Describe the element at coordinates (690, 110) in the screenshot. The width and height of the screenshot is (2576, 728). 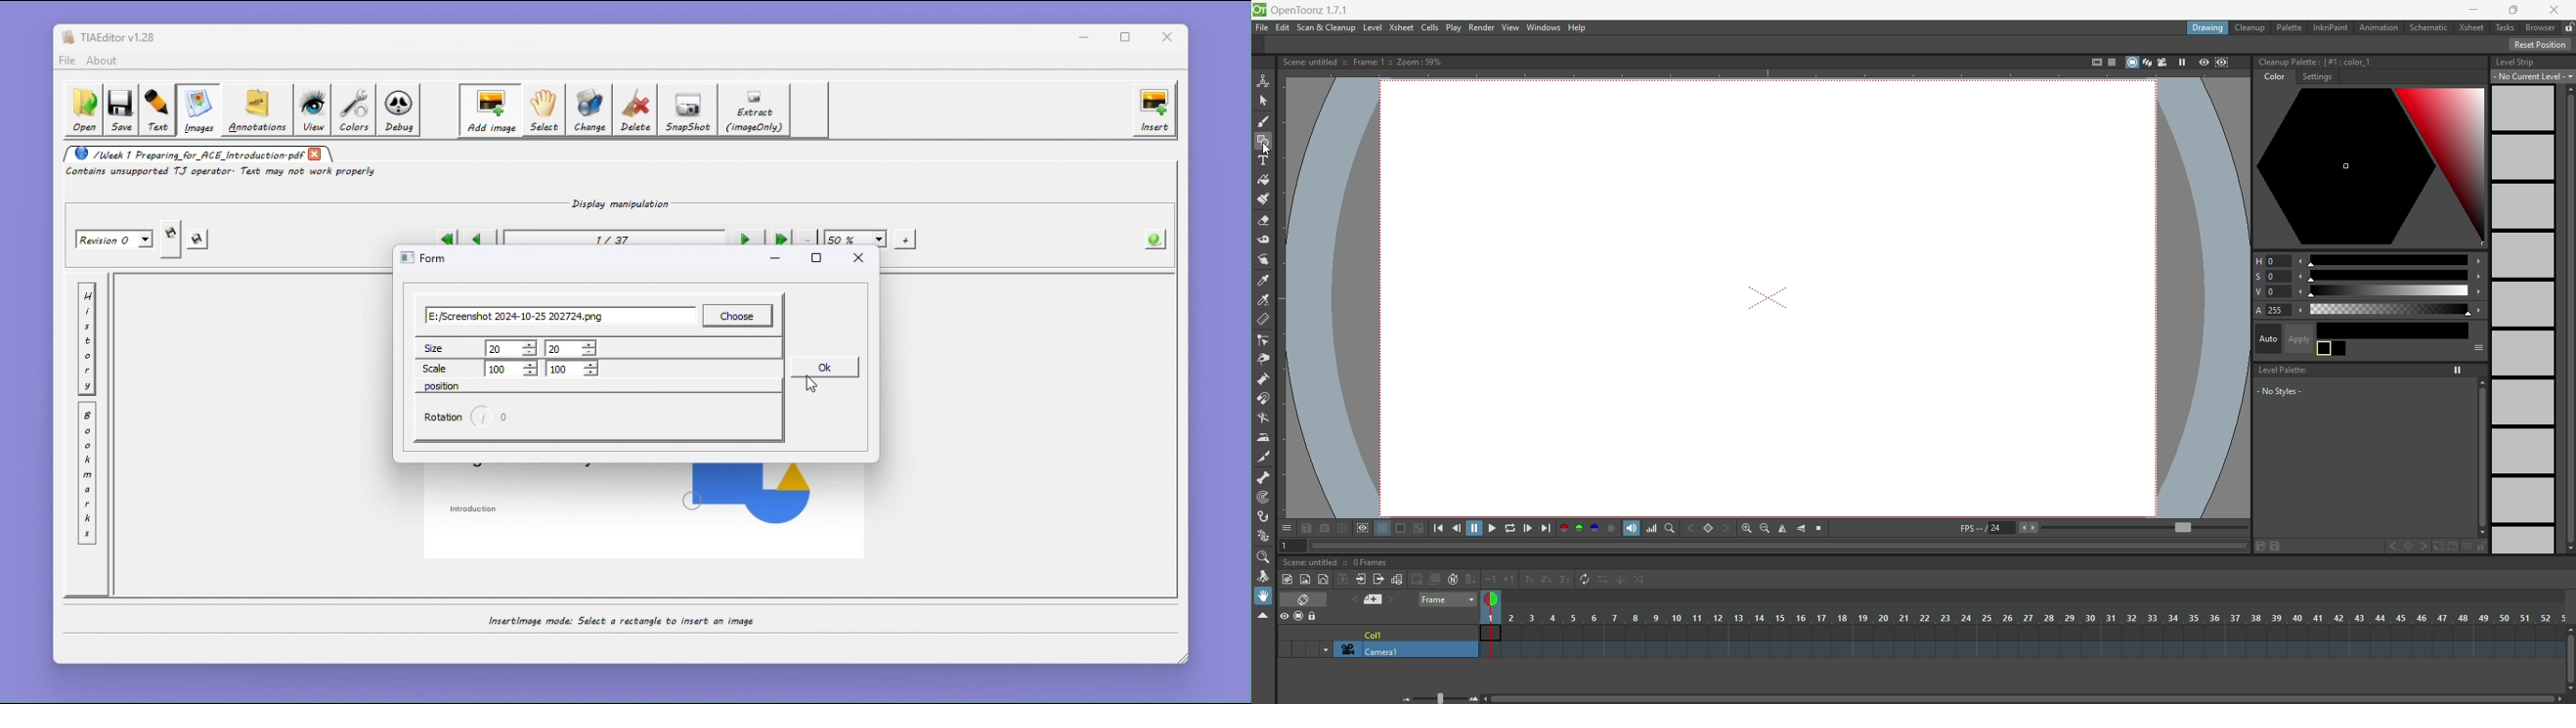
I see `SnapShot` at that location.